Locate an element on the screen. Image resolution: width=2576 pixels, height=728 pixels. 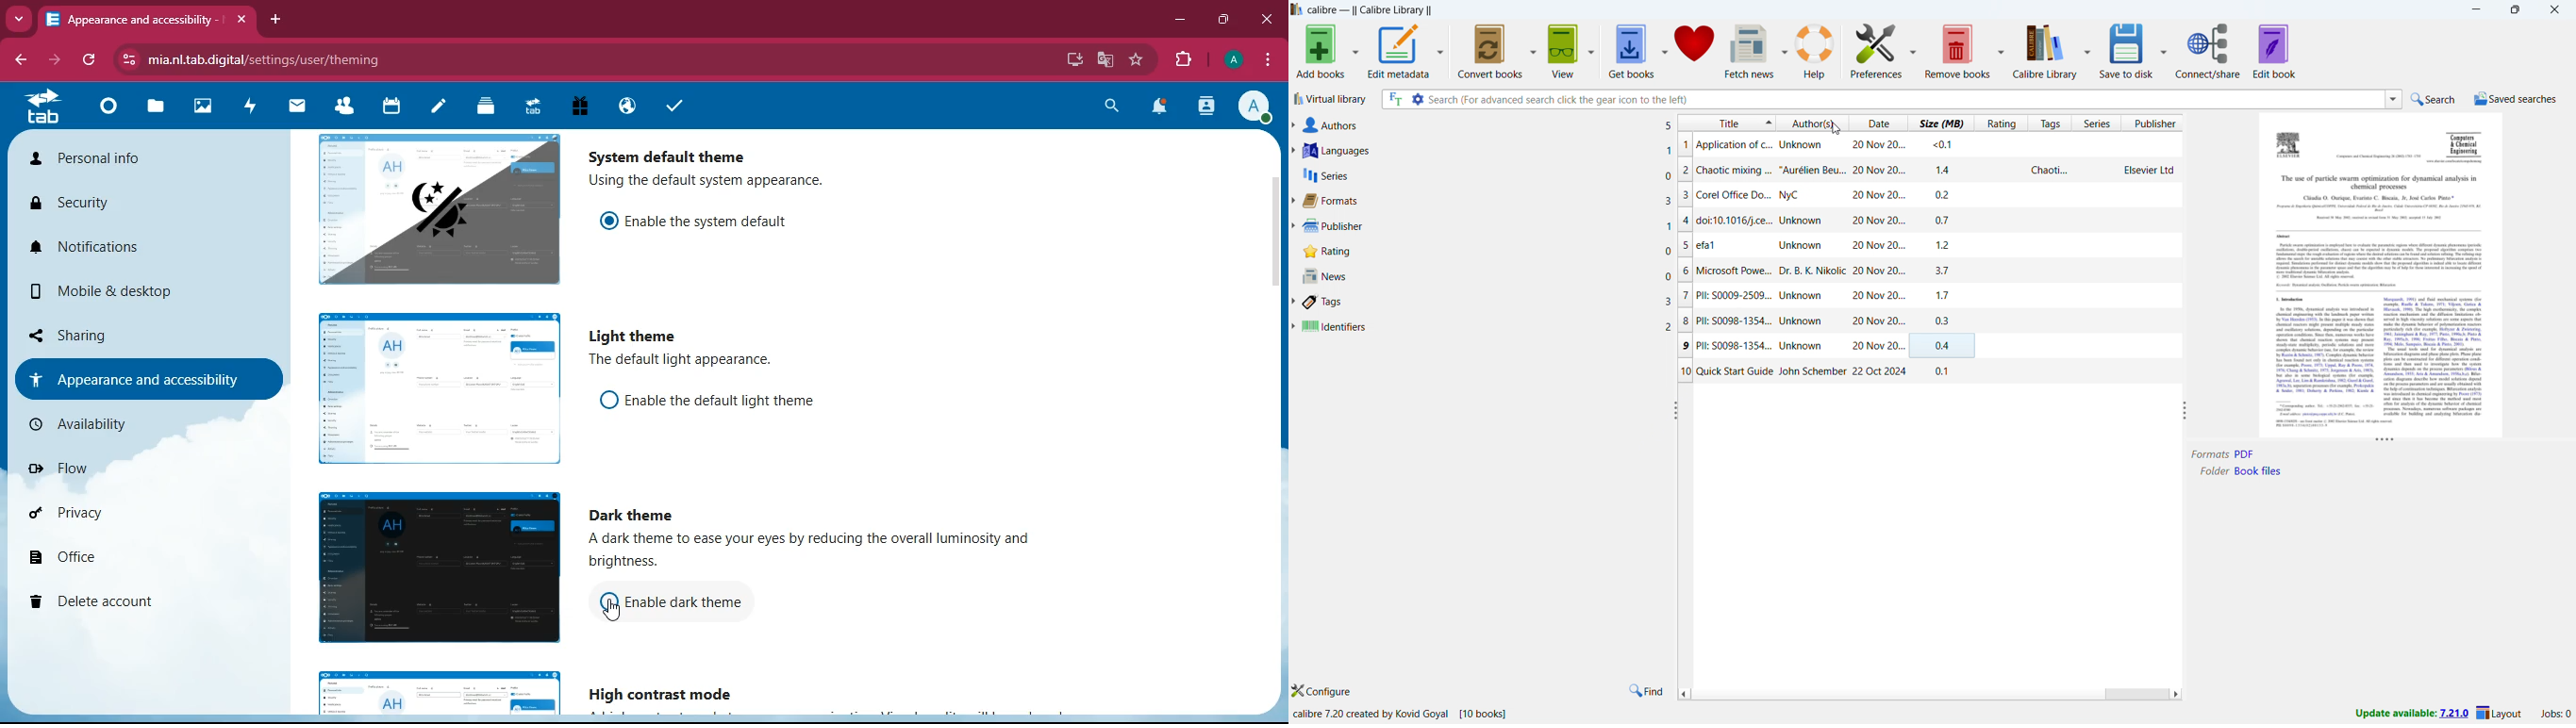
minimize is located at coordinates (1180, 23).